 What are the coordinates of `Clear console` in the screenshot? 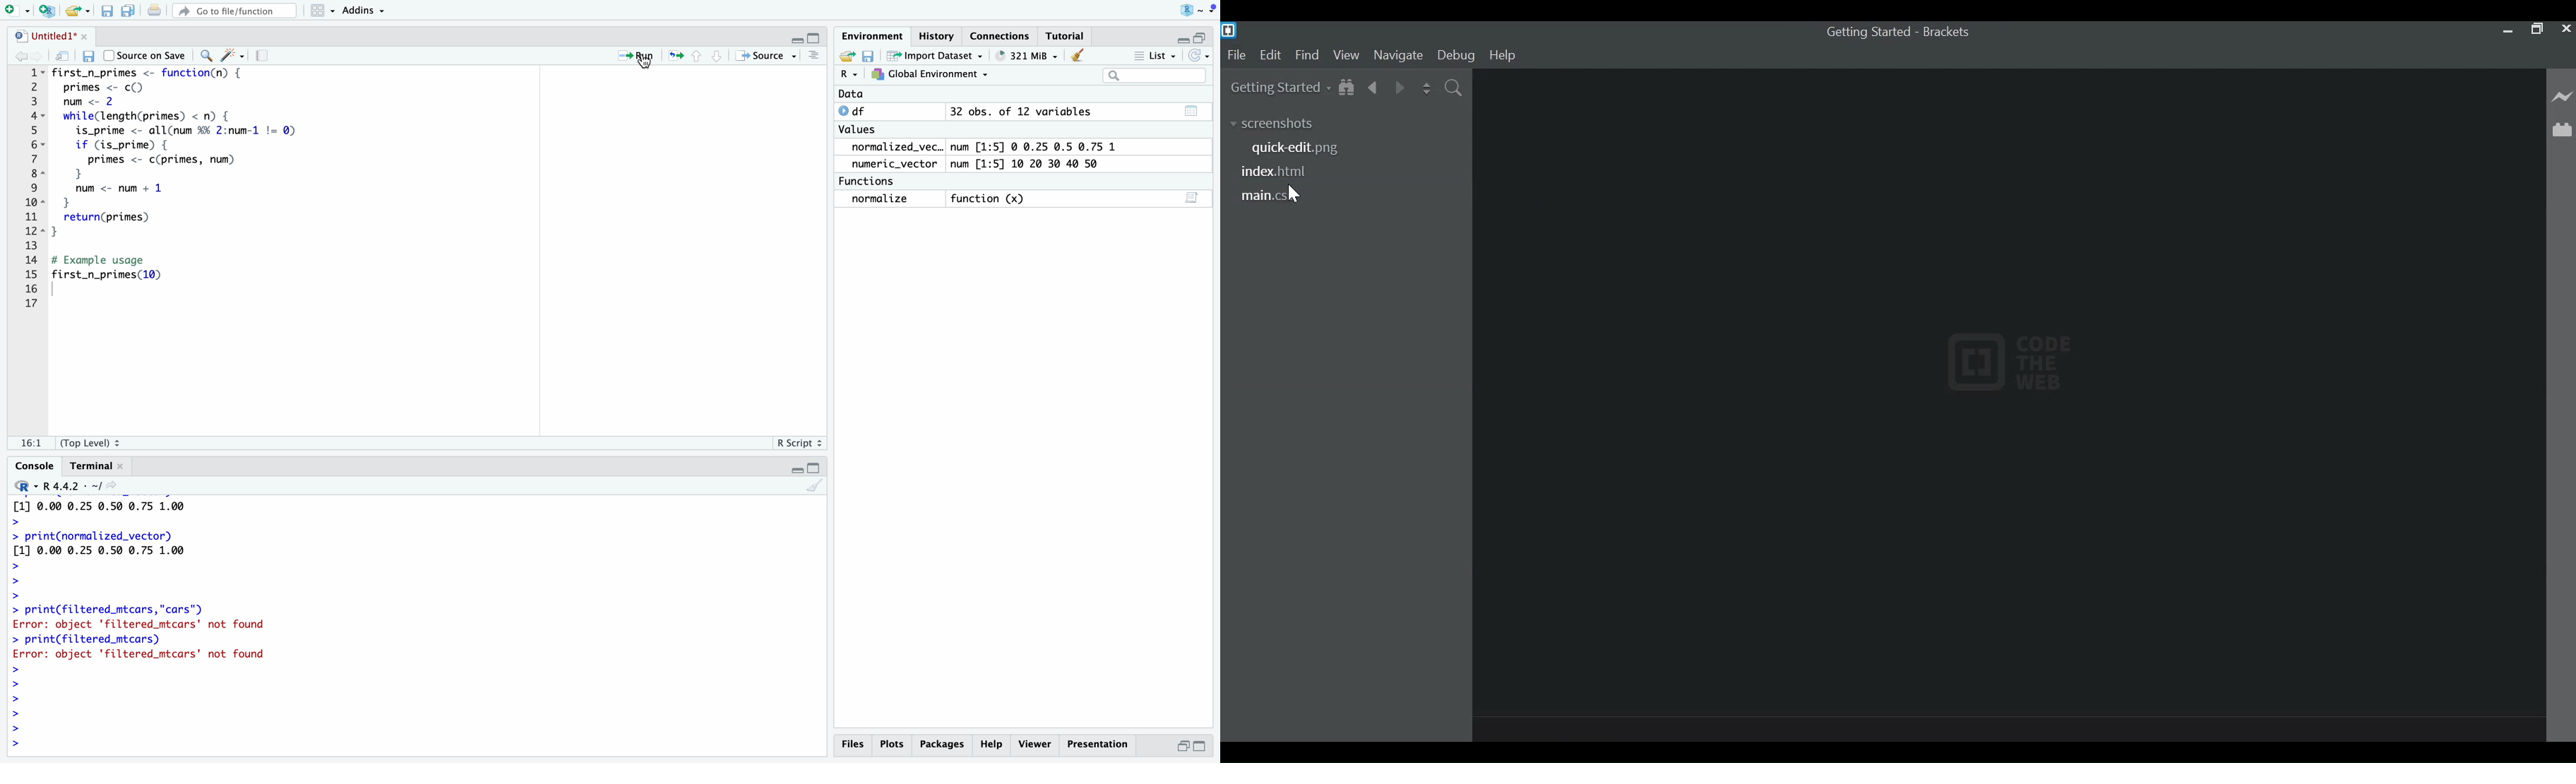 It's located at (1080, 53).